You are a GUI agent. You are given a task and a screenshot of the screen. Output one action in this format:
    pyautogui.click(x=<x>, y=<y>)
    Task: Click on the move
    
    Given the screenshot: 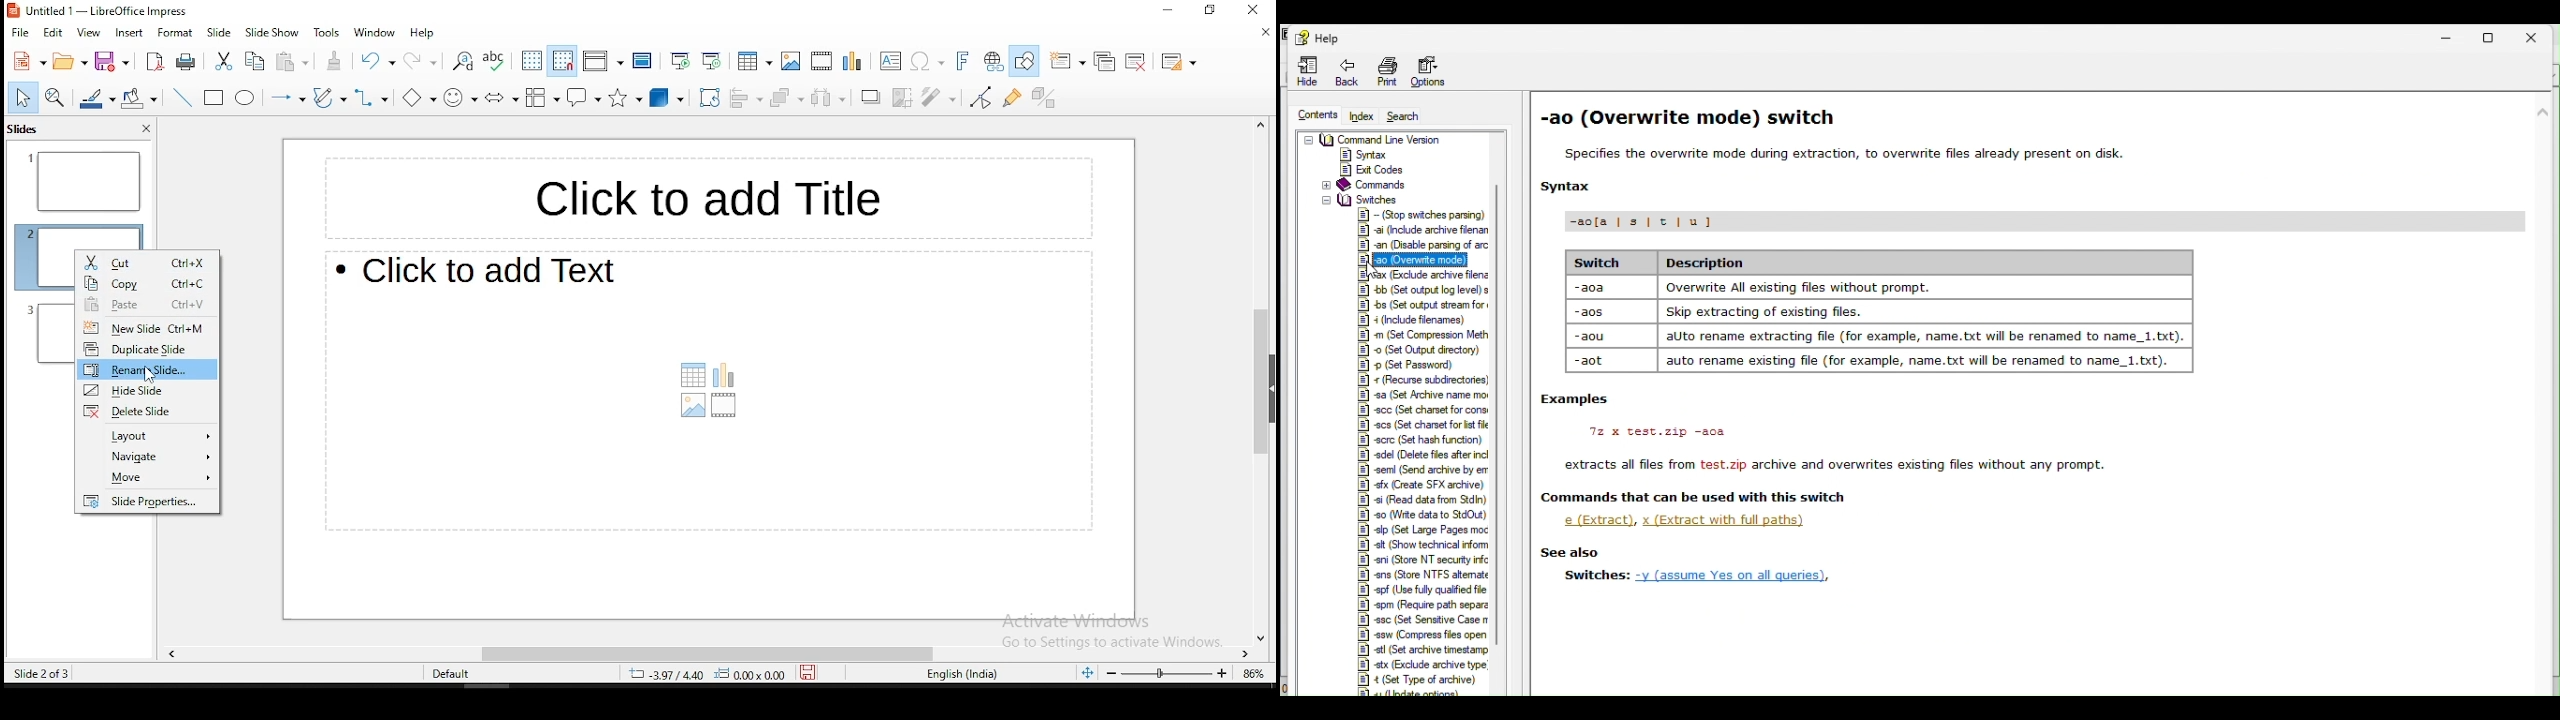 What is the action you would take?
    pyautogui.click(x=148, y=477)
    